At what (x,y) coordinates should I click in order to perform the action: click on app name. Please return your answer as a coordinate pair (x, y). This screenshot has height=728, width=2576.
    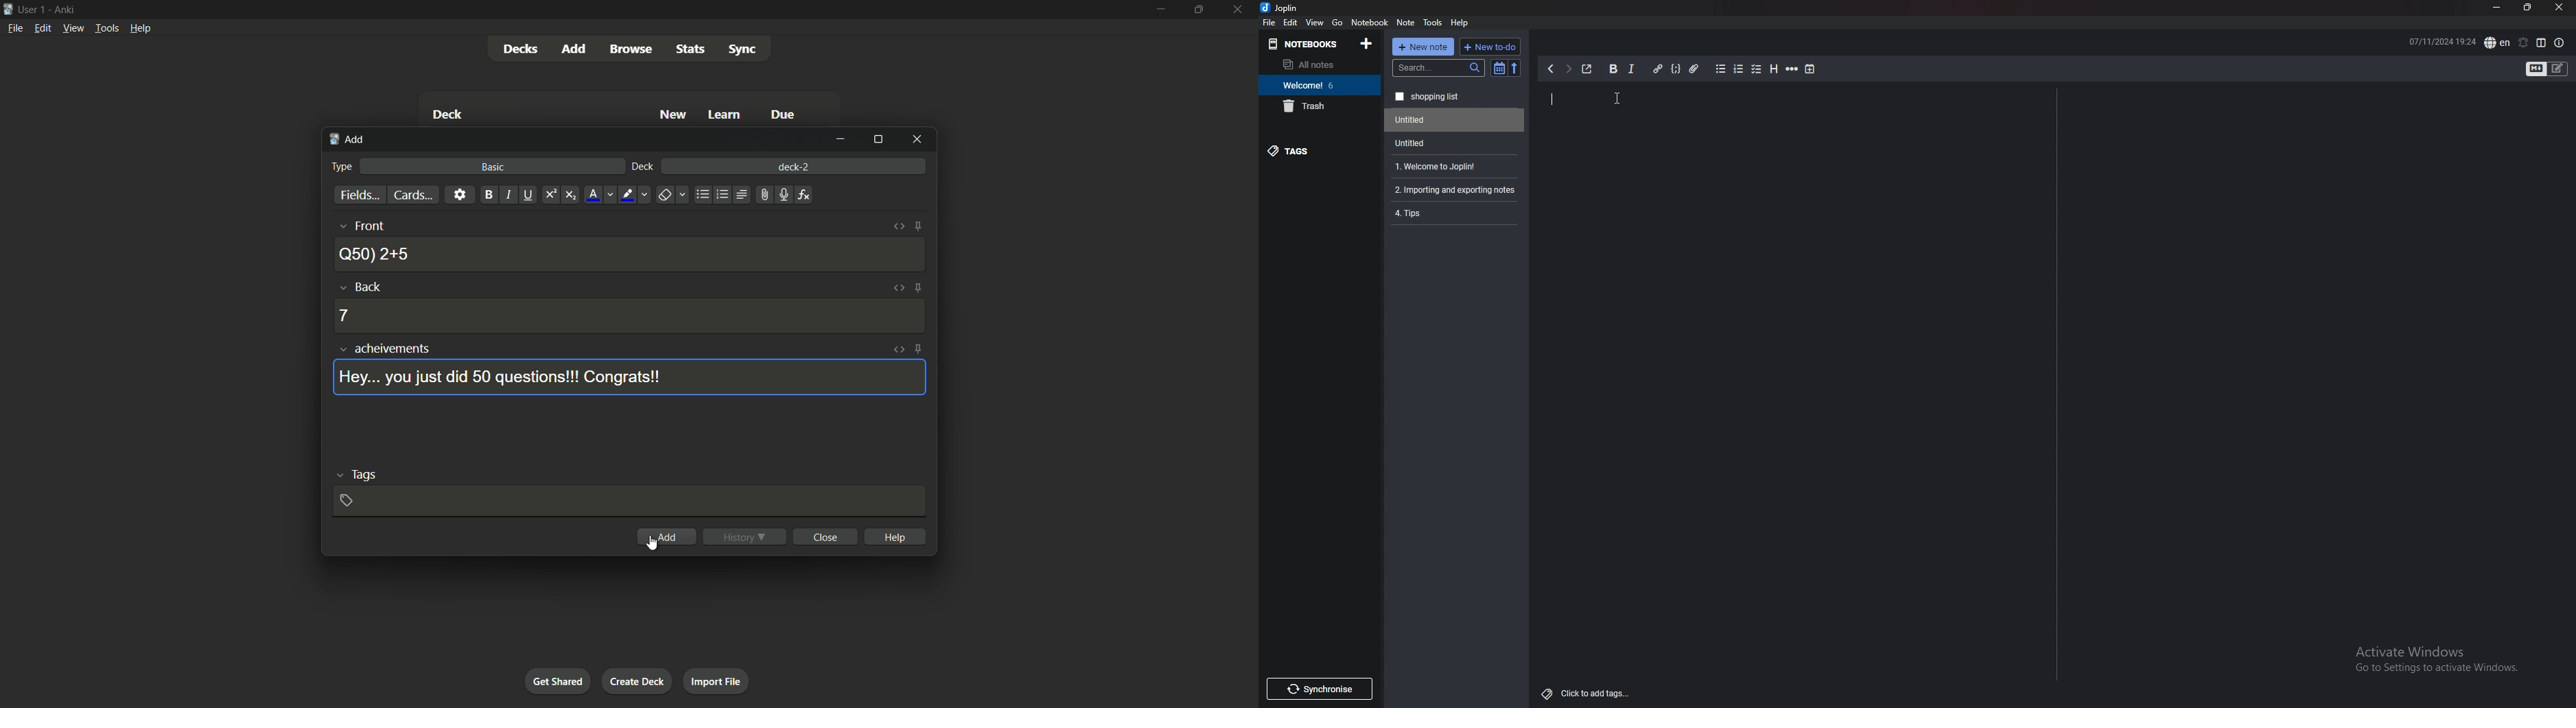
    Looking at the image, I should click on (64, 10).